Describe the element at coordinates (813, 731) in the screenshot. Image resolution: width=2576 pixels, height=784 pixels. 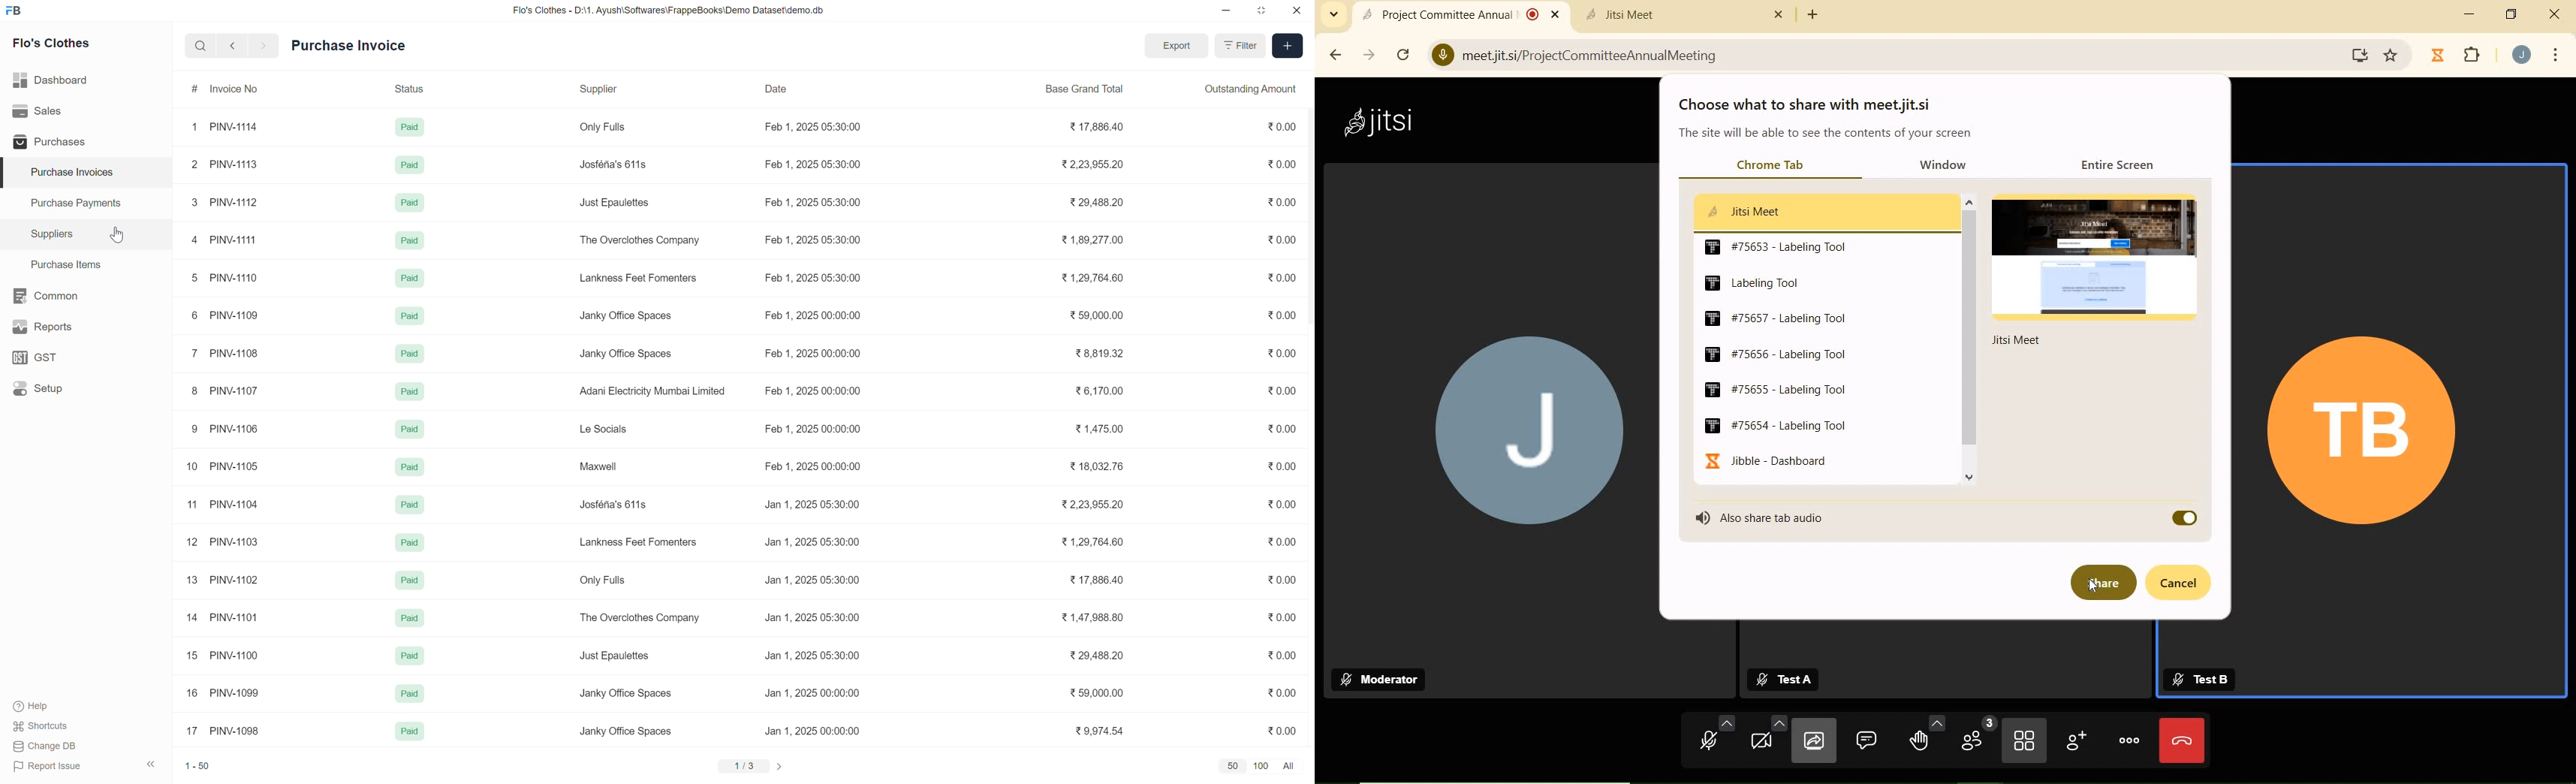
I see `Jan 1, 2025 00:00:00` at that location.